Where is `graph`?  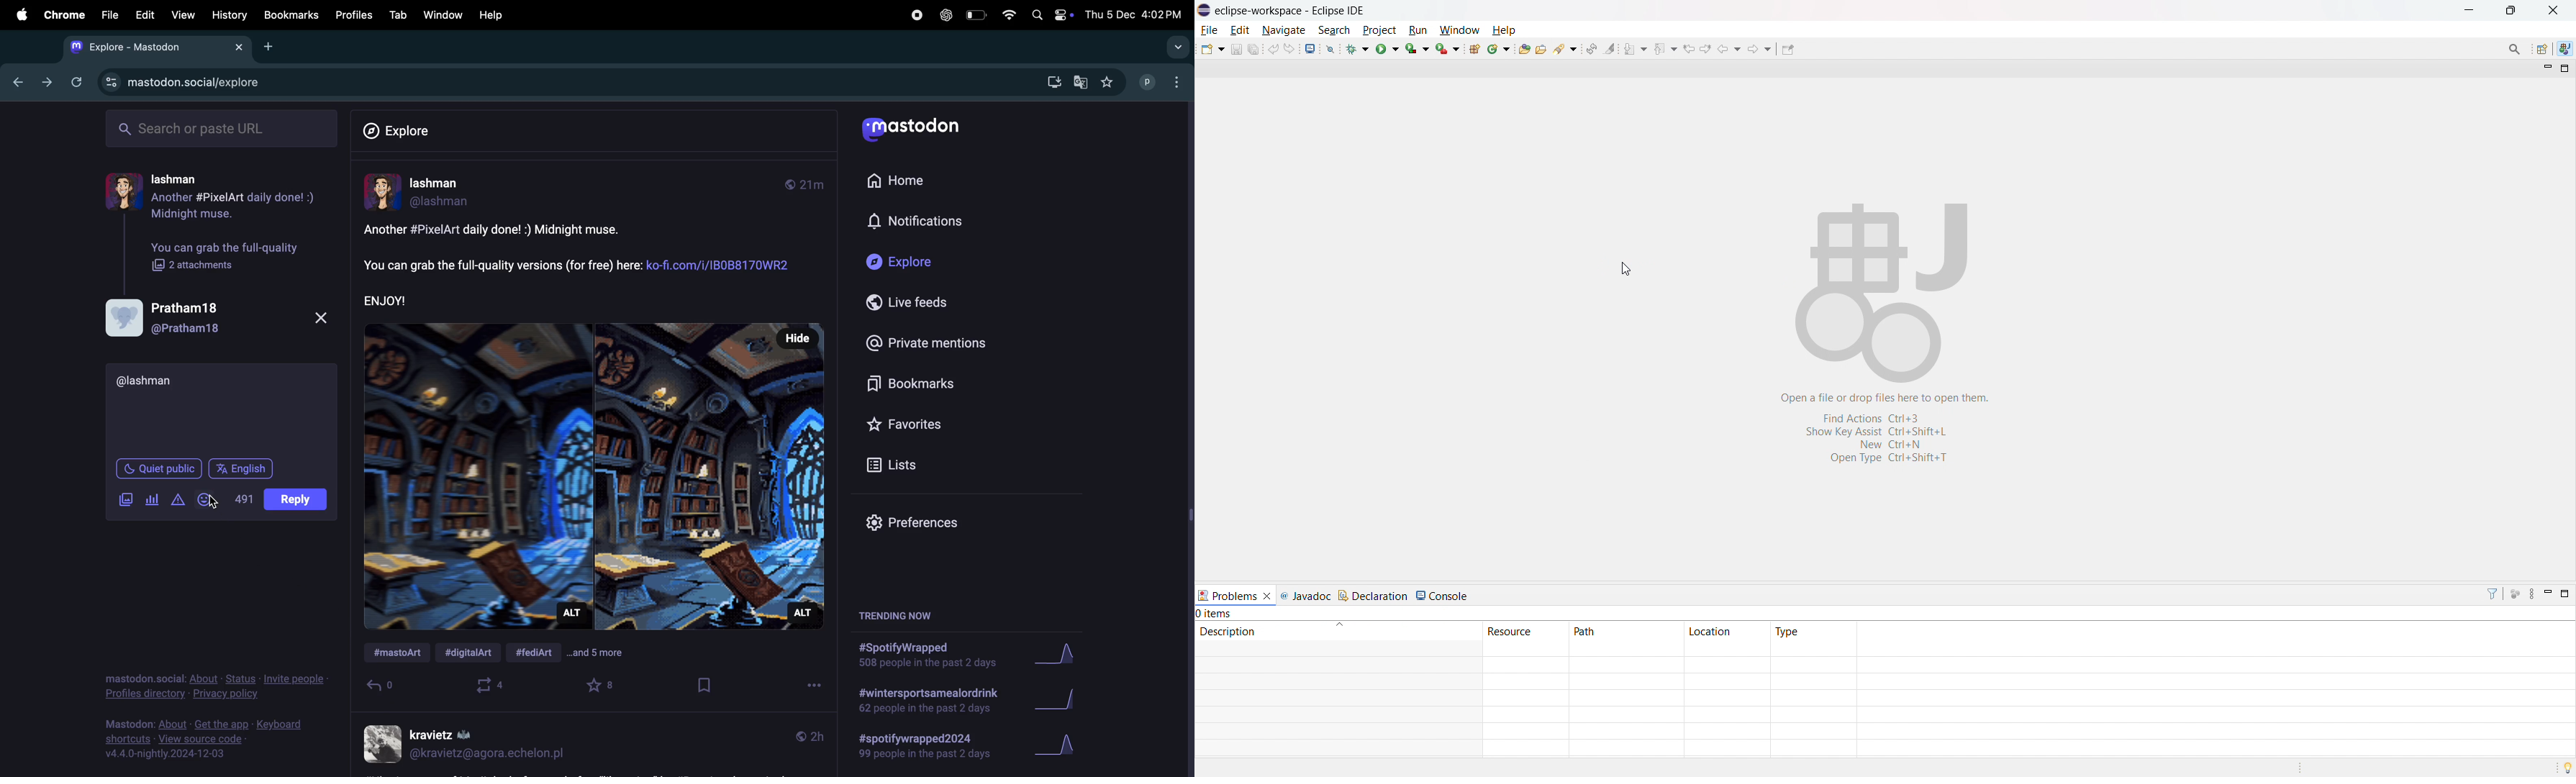 graph is located at coordinates (1062, 748).